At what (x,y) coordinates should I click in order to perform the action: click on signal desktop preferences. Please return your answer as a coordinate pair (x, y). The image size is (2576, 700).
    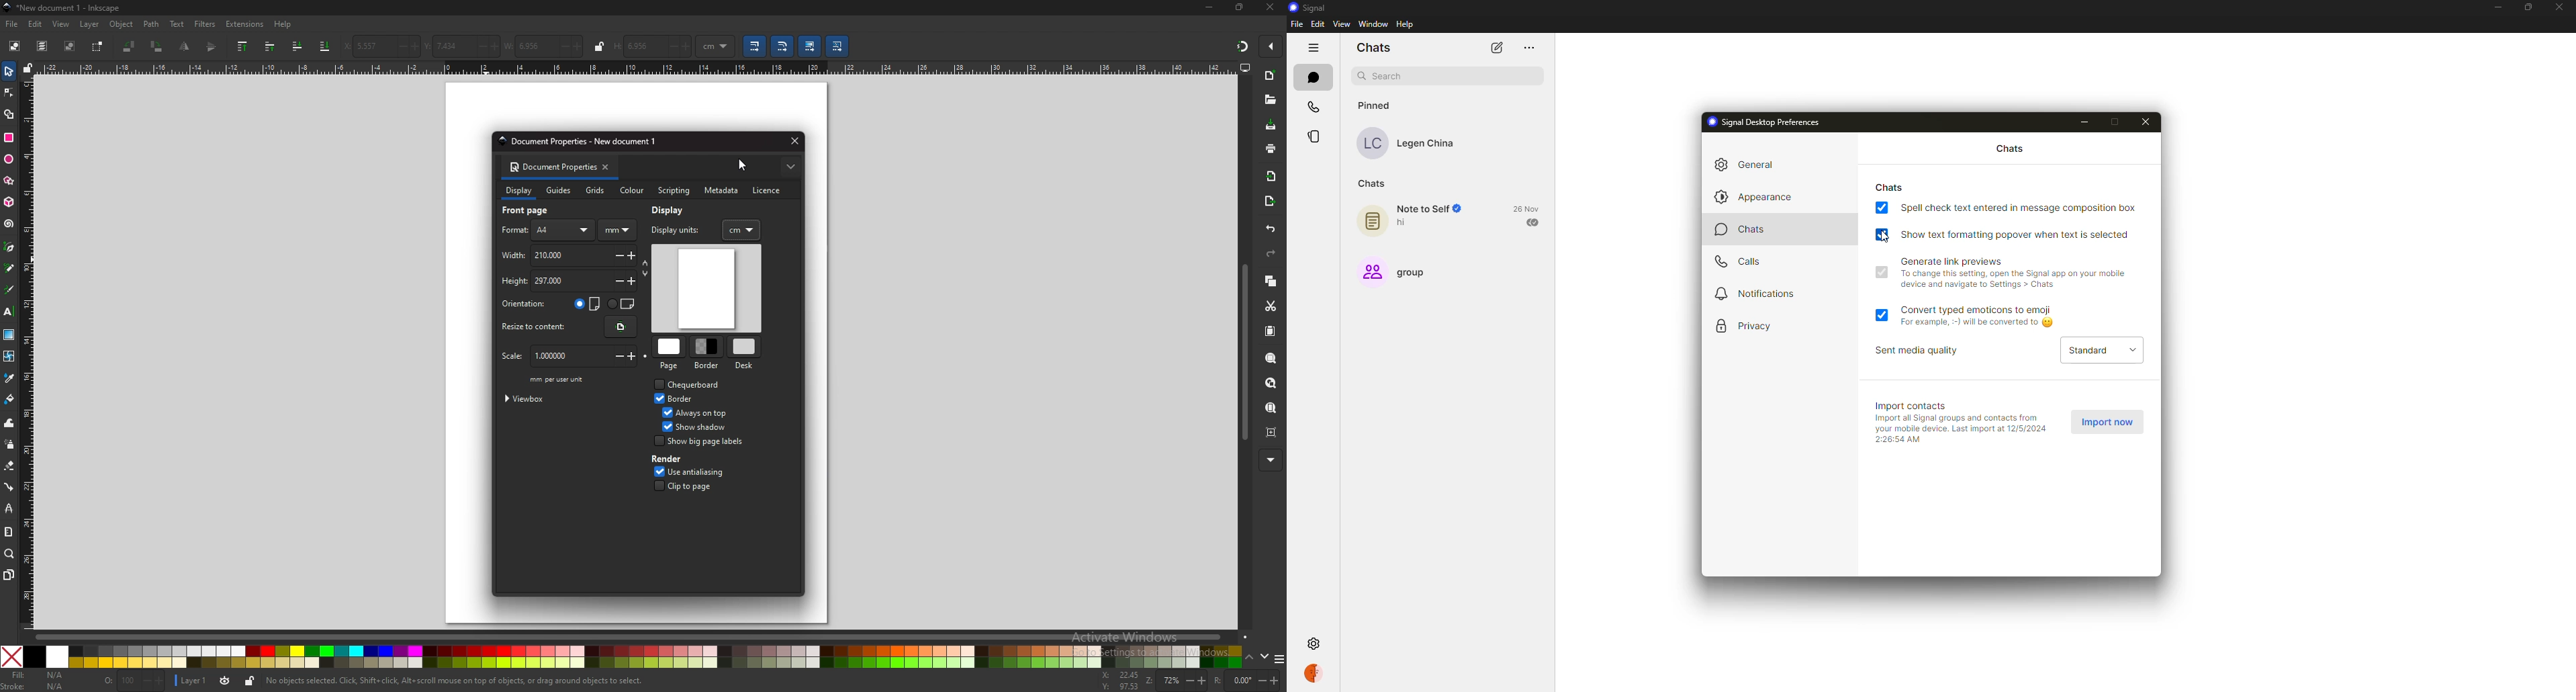
    Looking at the image, I should click on (1767, 122).